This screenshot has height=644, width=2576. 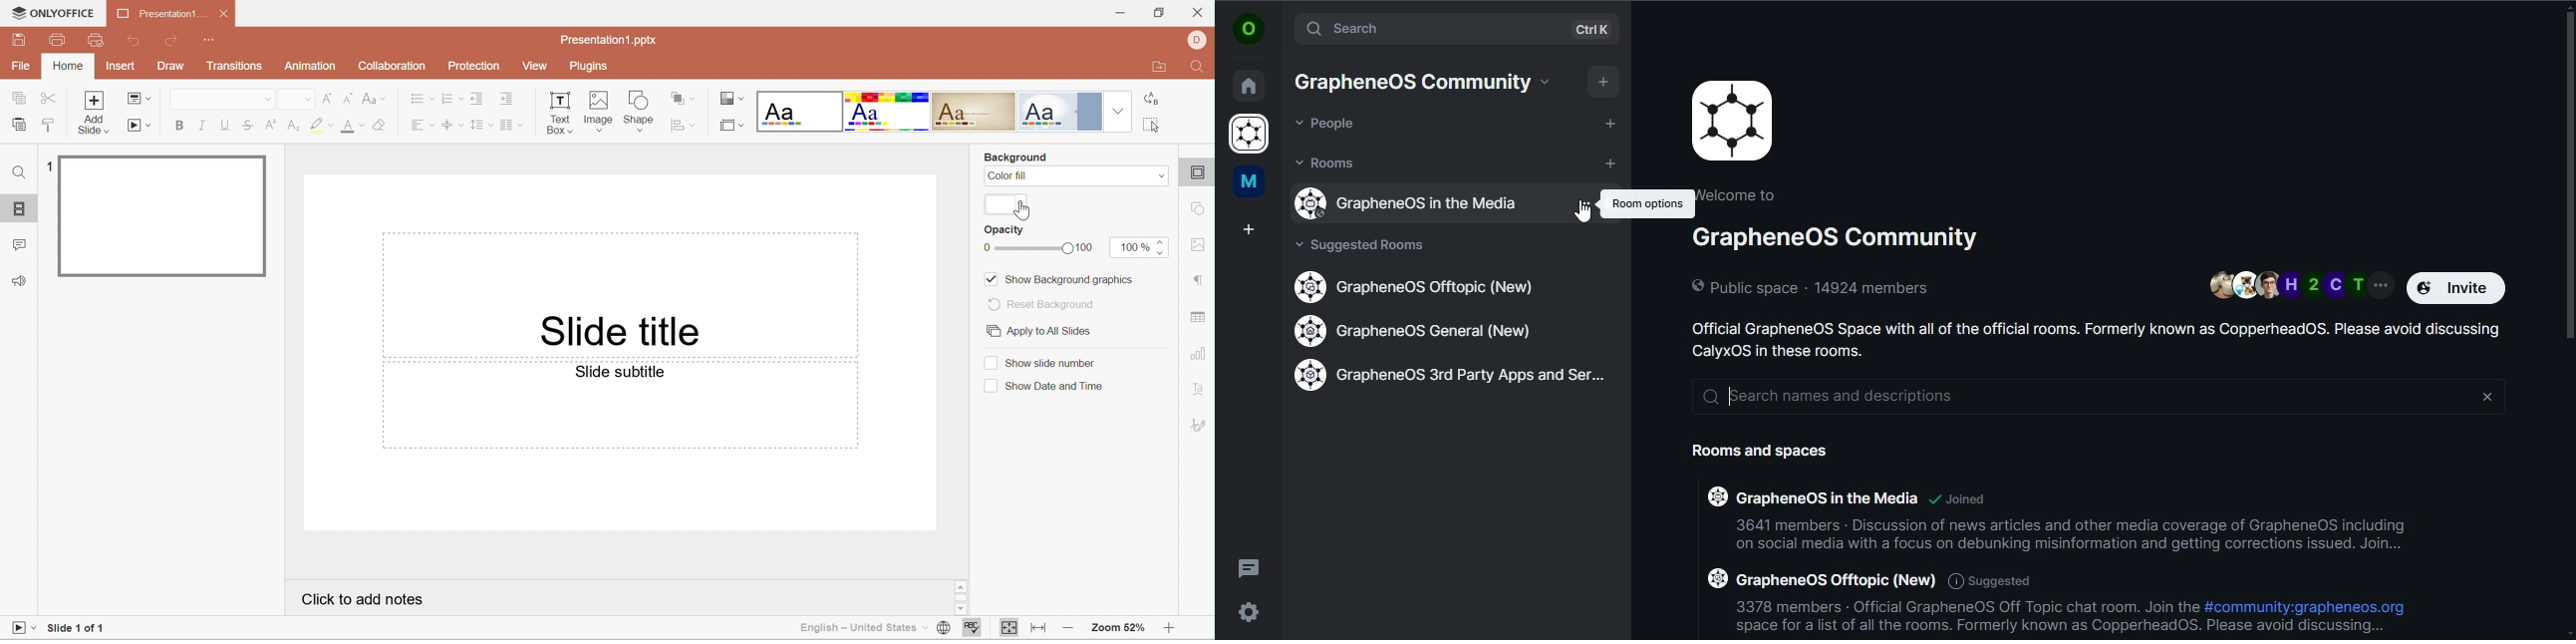 What do you see at coordinates (639, 109) in the screenshot?
I see `Shape` at bounding box center [639, 109].